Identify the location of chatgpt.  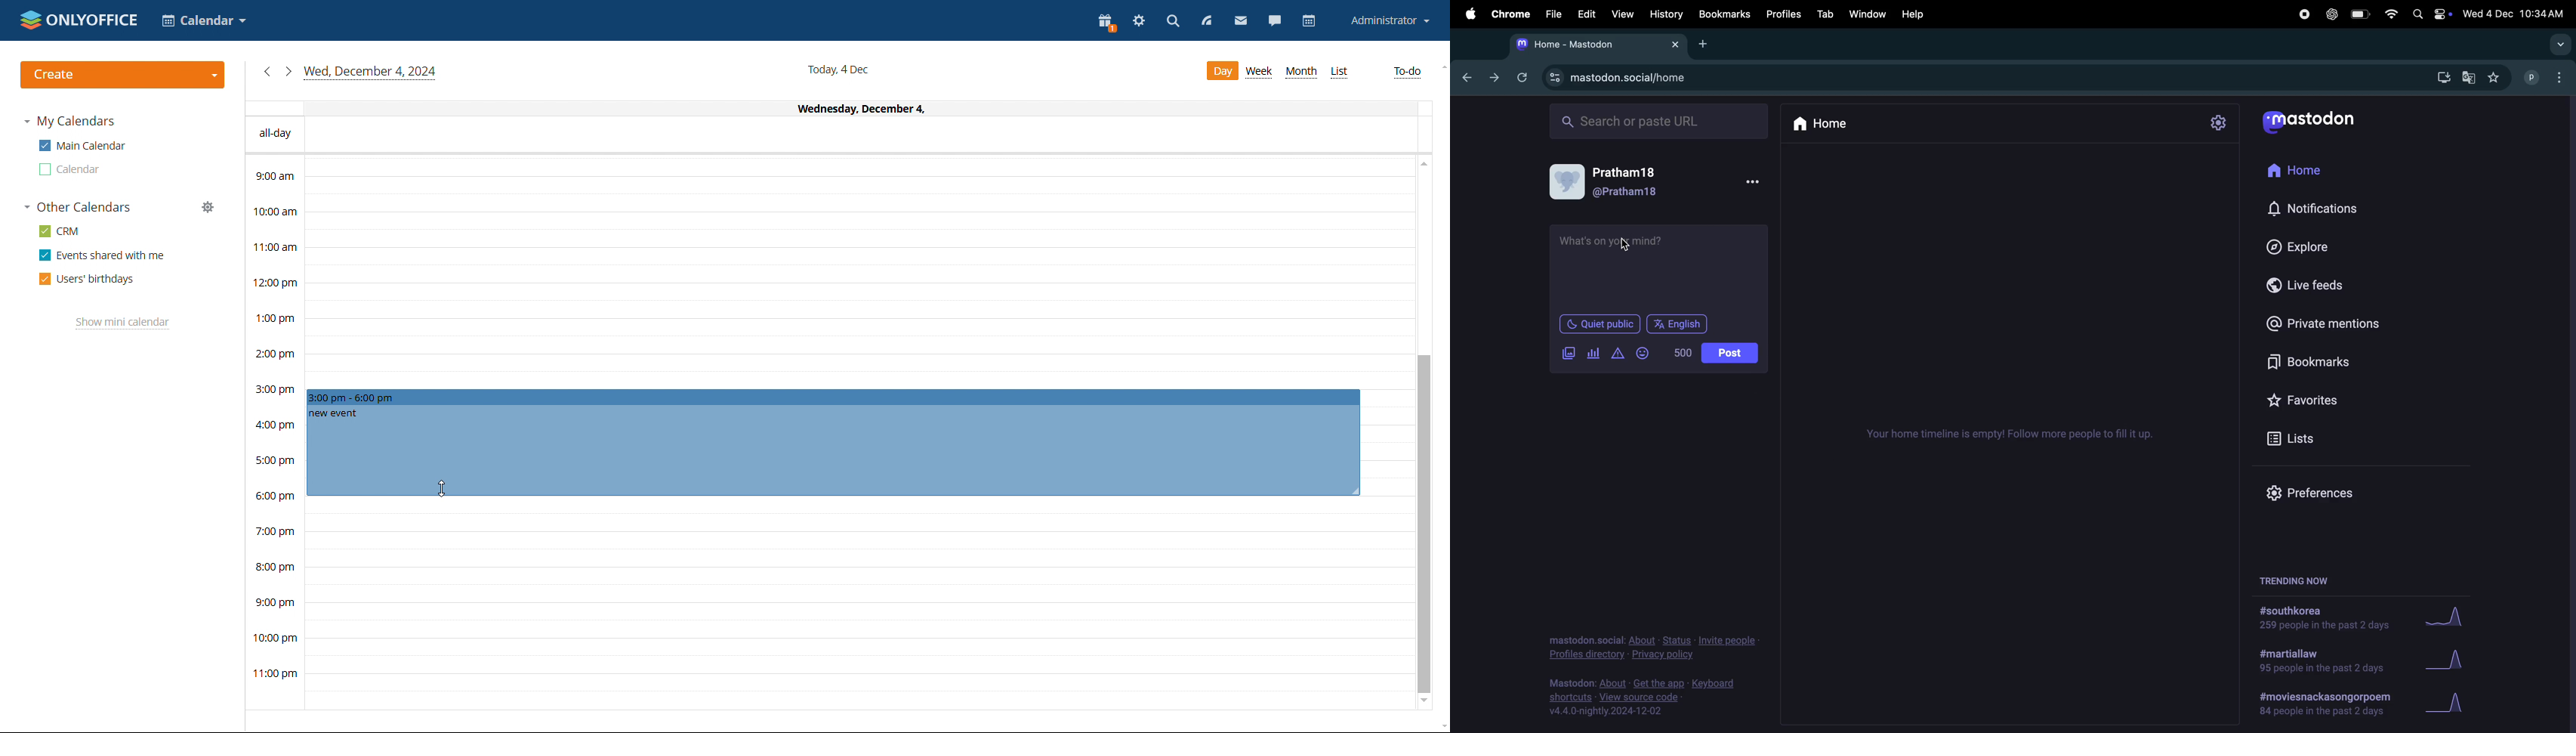
(2330, 16).